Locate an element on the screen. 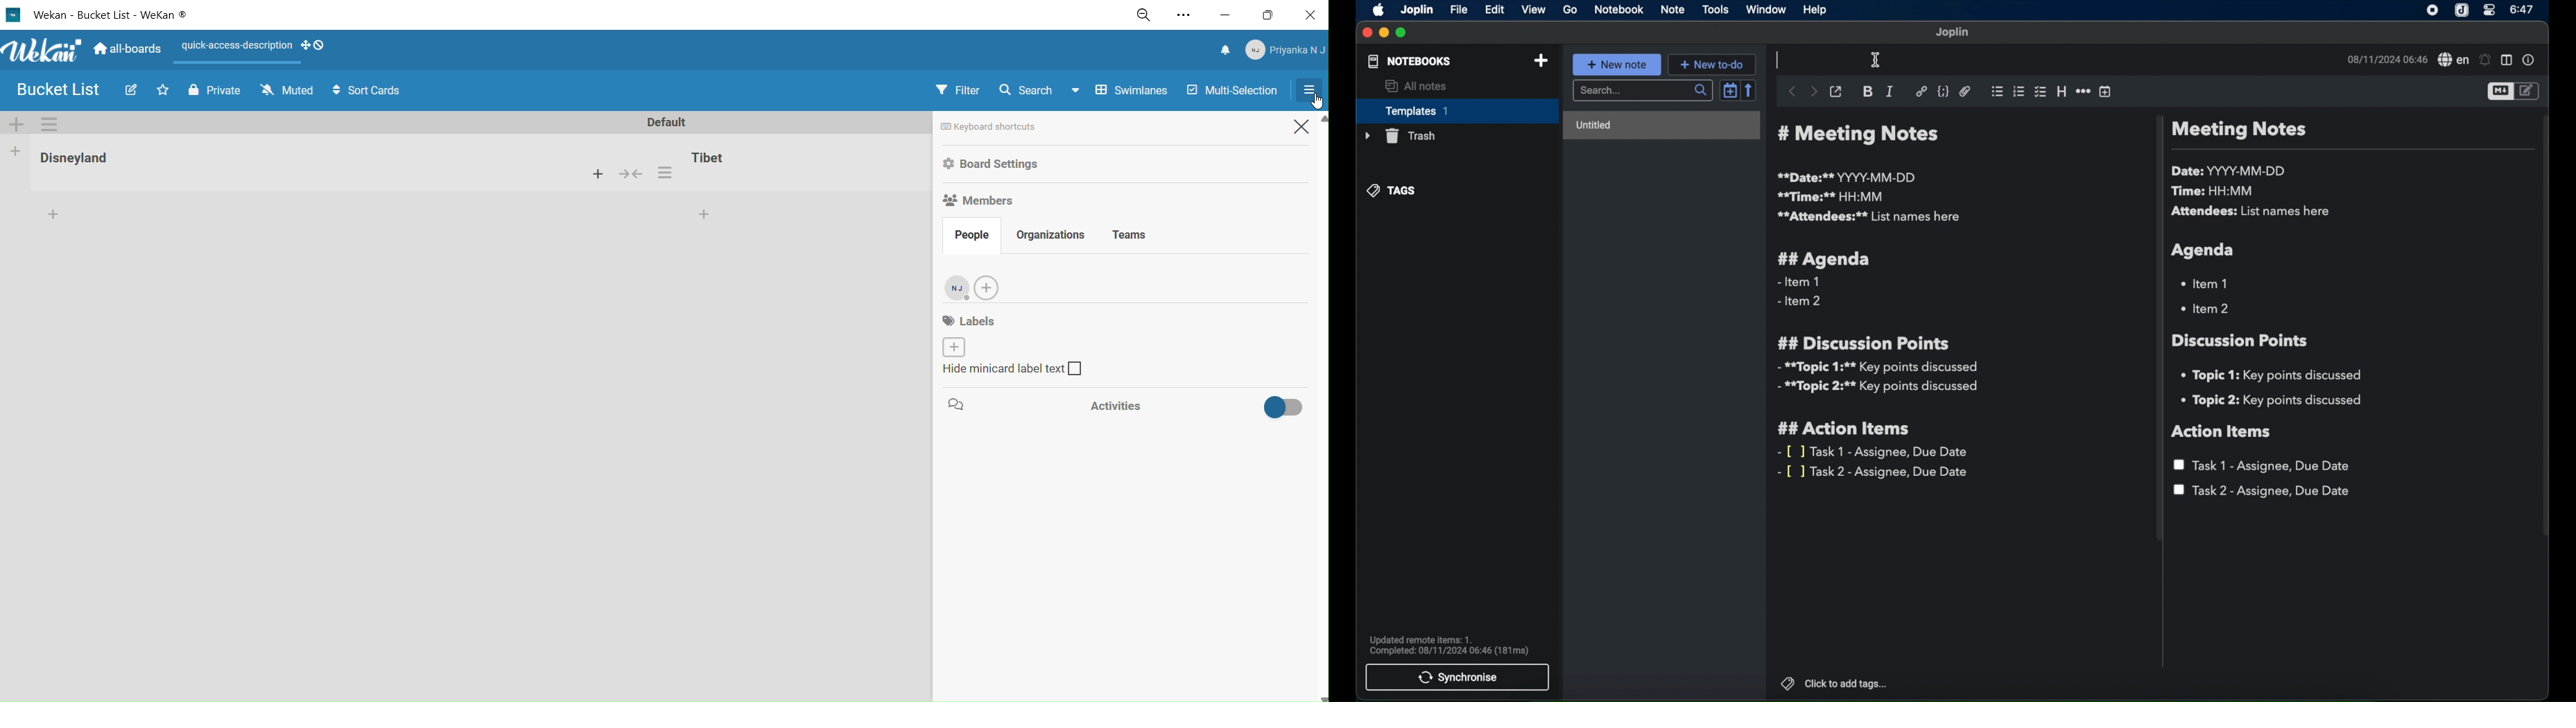 This screenshot has width=2576, height=728. note is located at coordinates (1672, 10).